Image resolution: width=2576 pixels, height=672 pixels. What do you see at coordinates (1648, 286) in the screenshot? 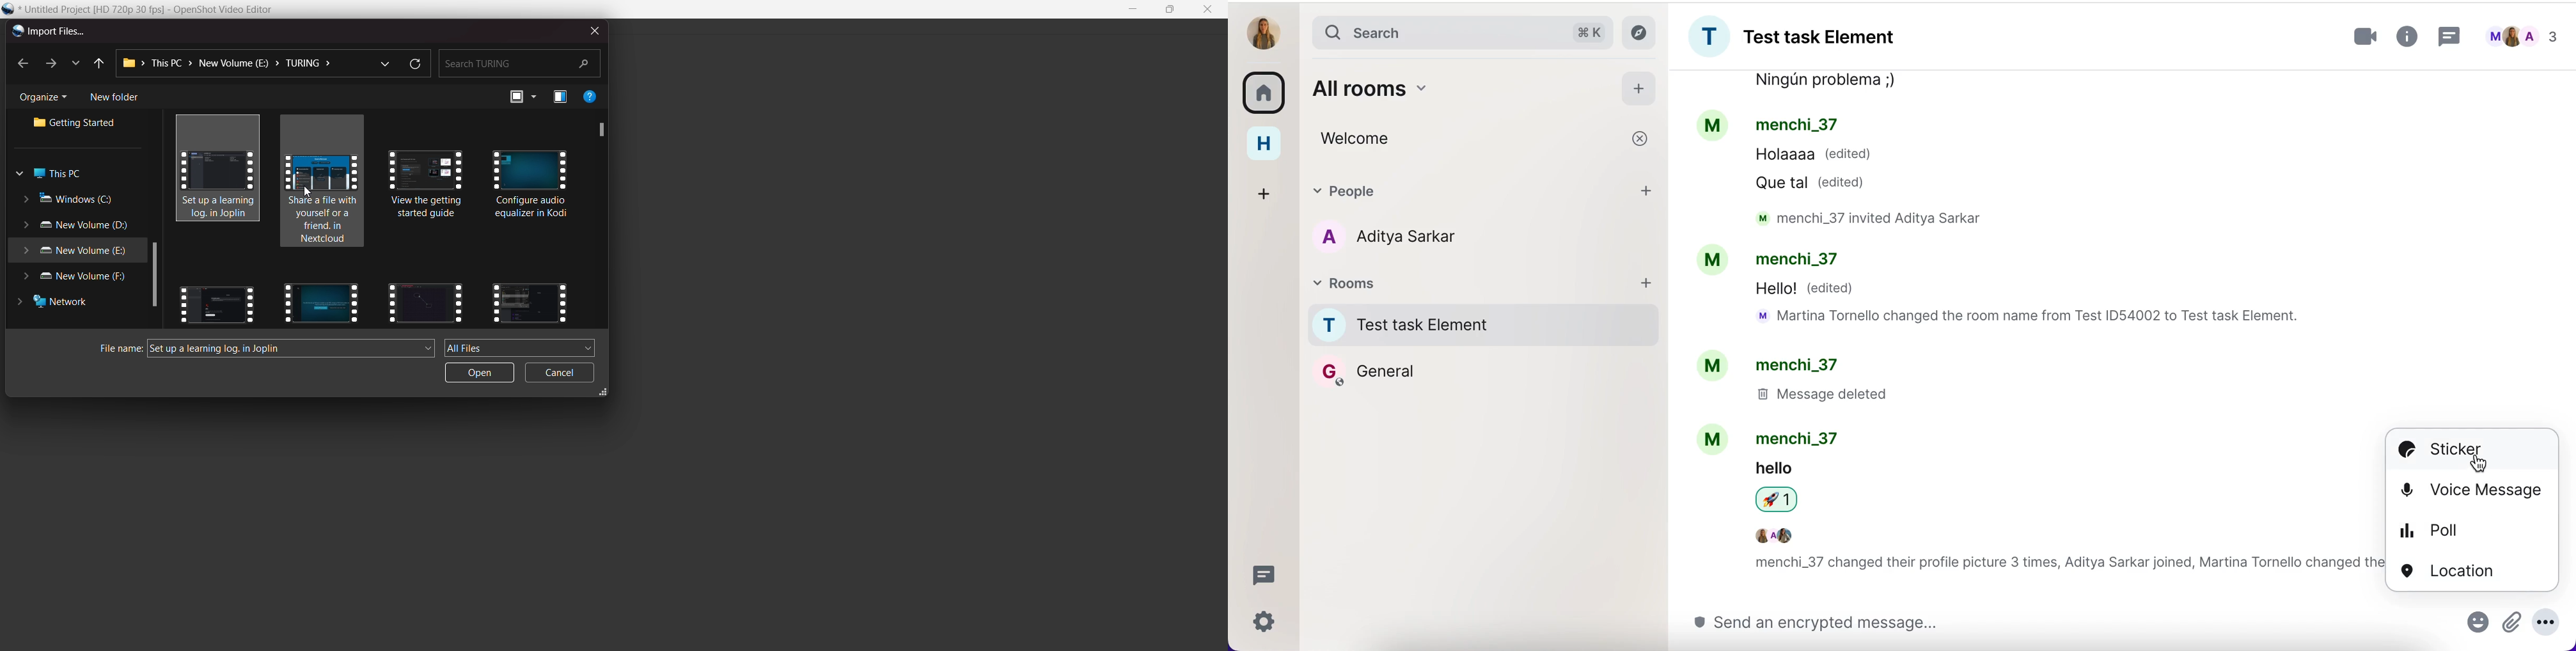
I see `add` at bounding box center [1648, 286].